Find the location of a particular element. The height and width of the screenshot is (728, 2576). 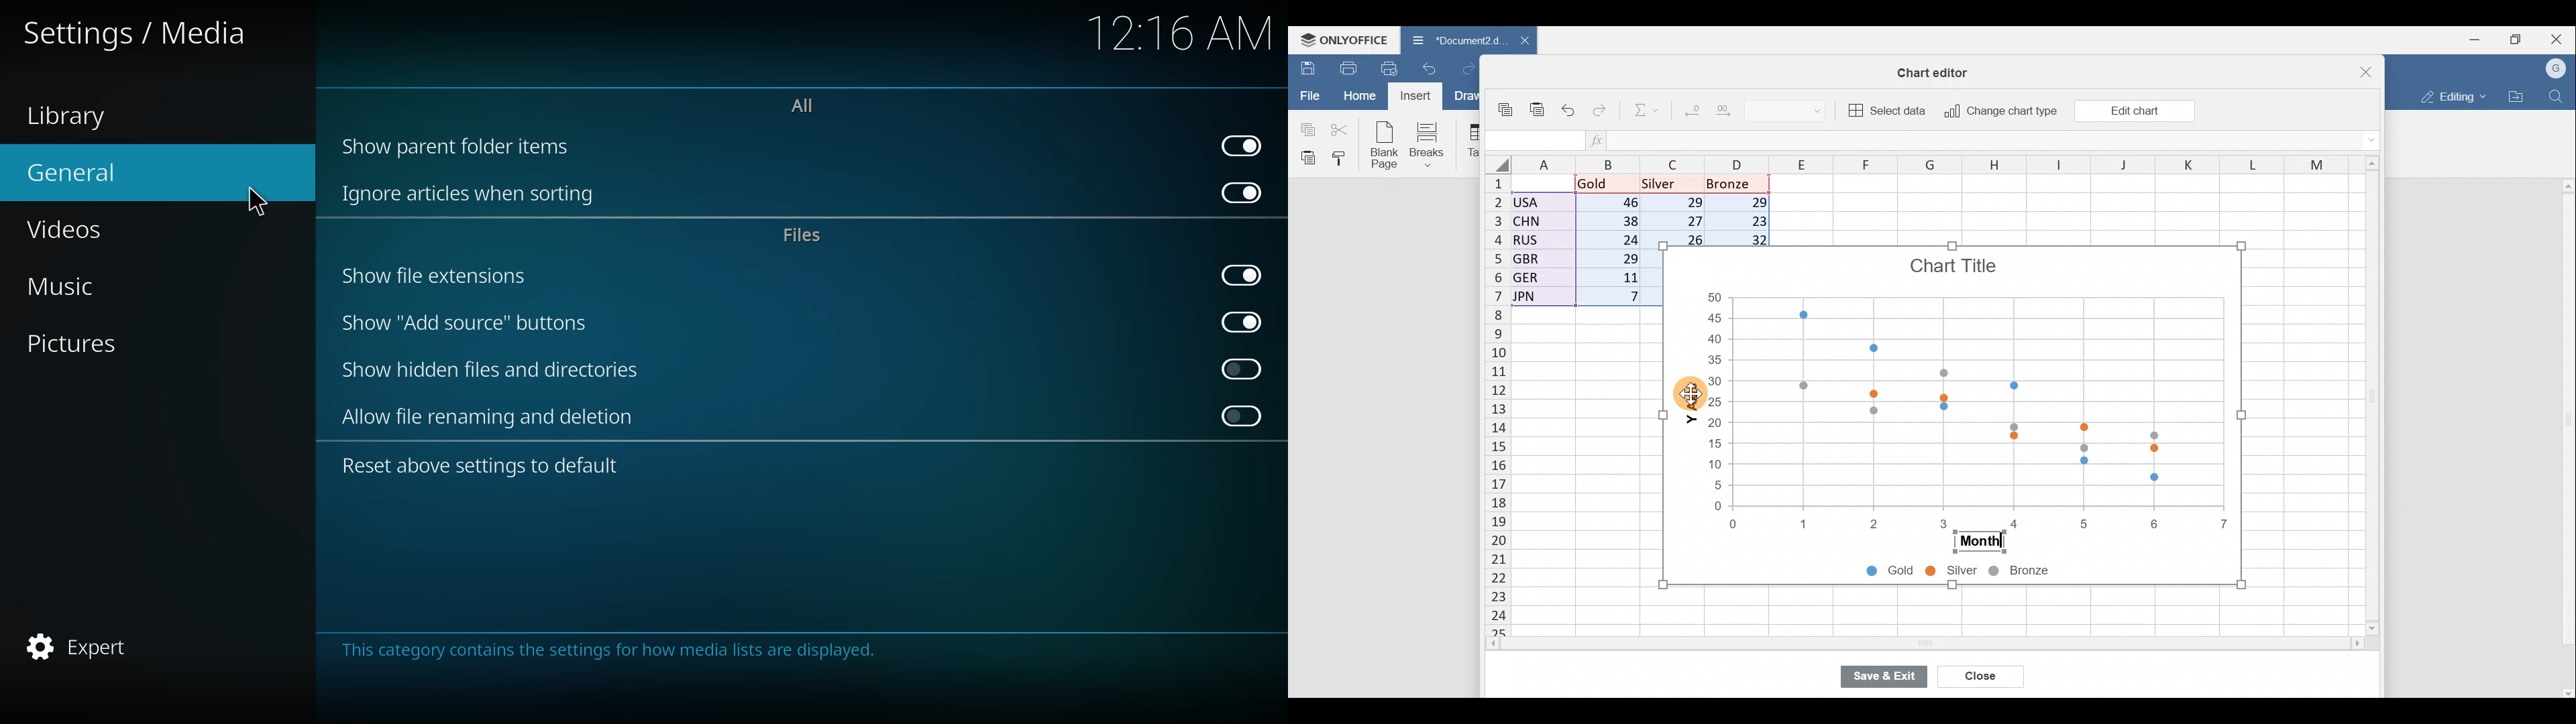

Close document is located at coordinates (1517, 42).